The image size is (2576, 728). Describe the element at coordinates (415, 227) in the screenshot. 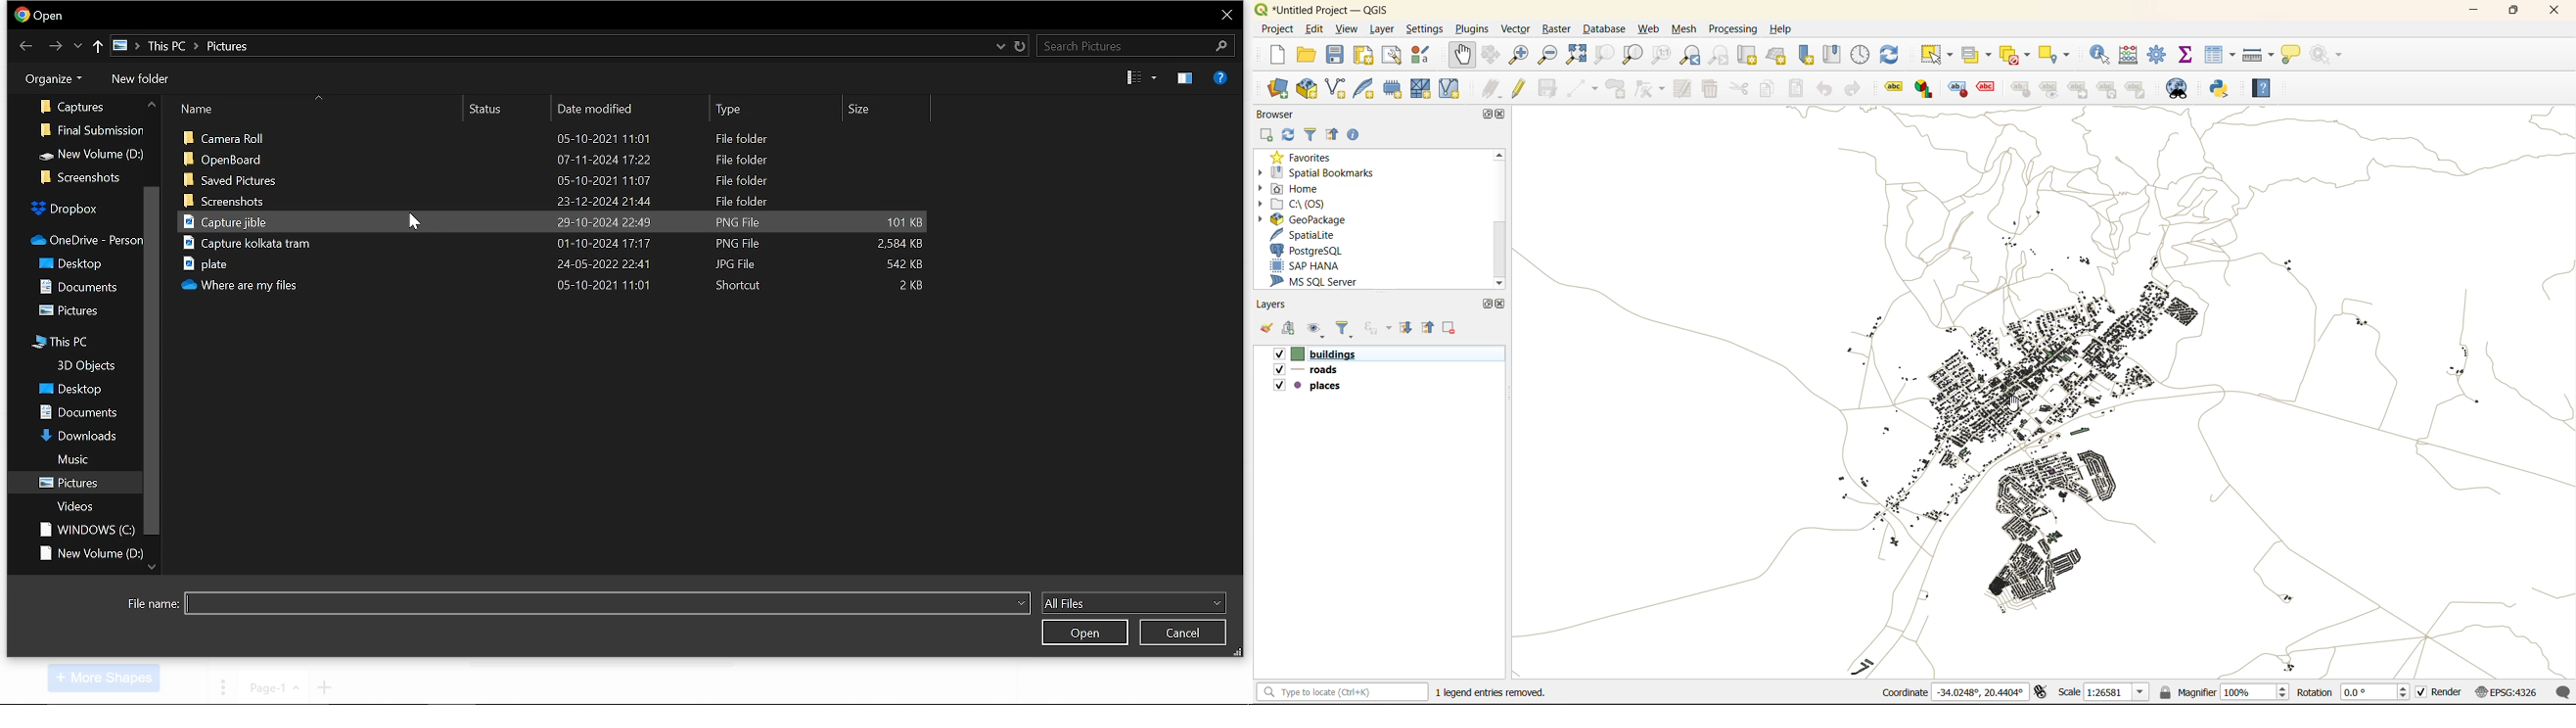

I see `cursor` at that location.